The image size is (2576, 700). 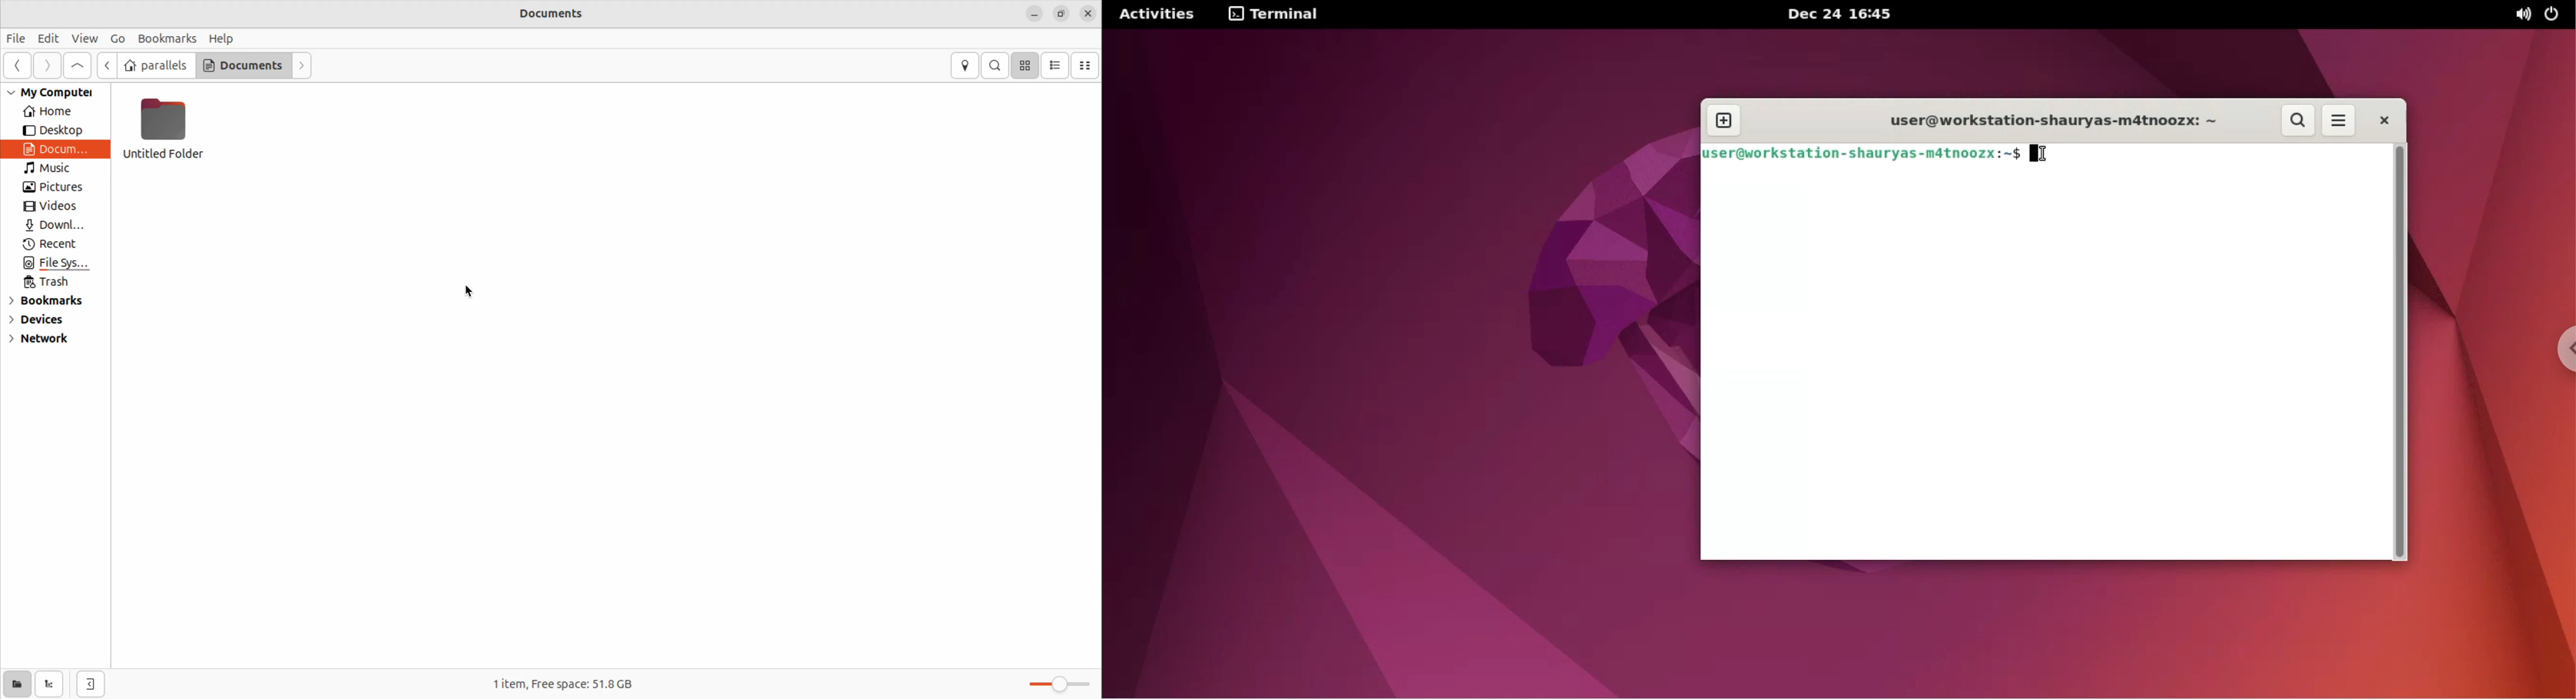 I want to click on Show tree view, so click(x=49, y=685).